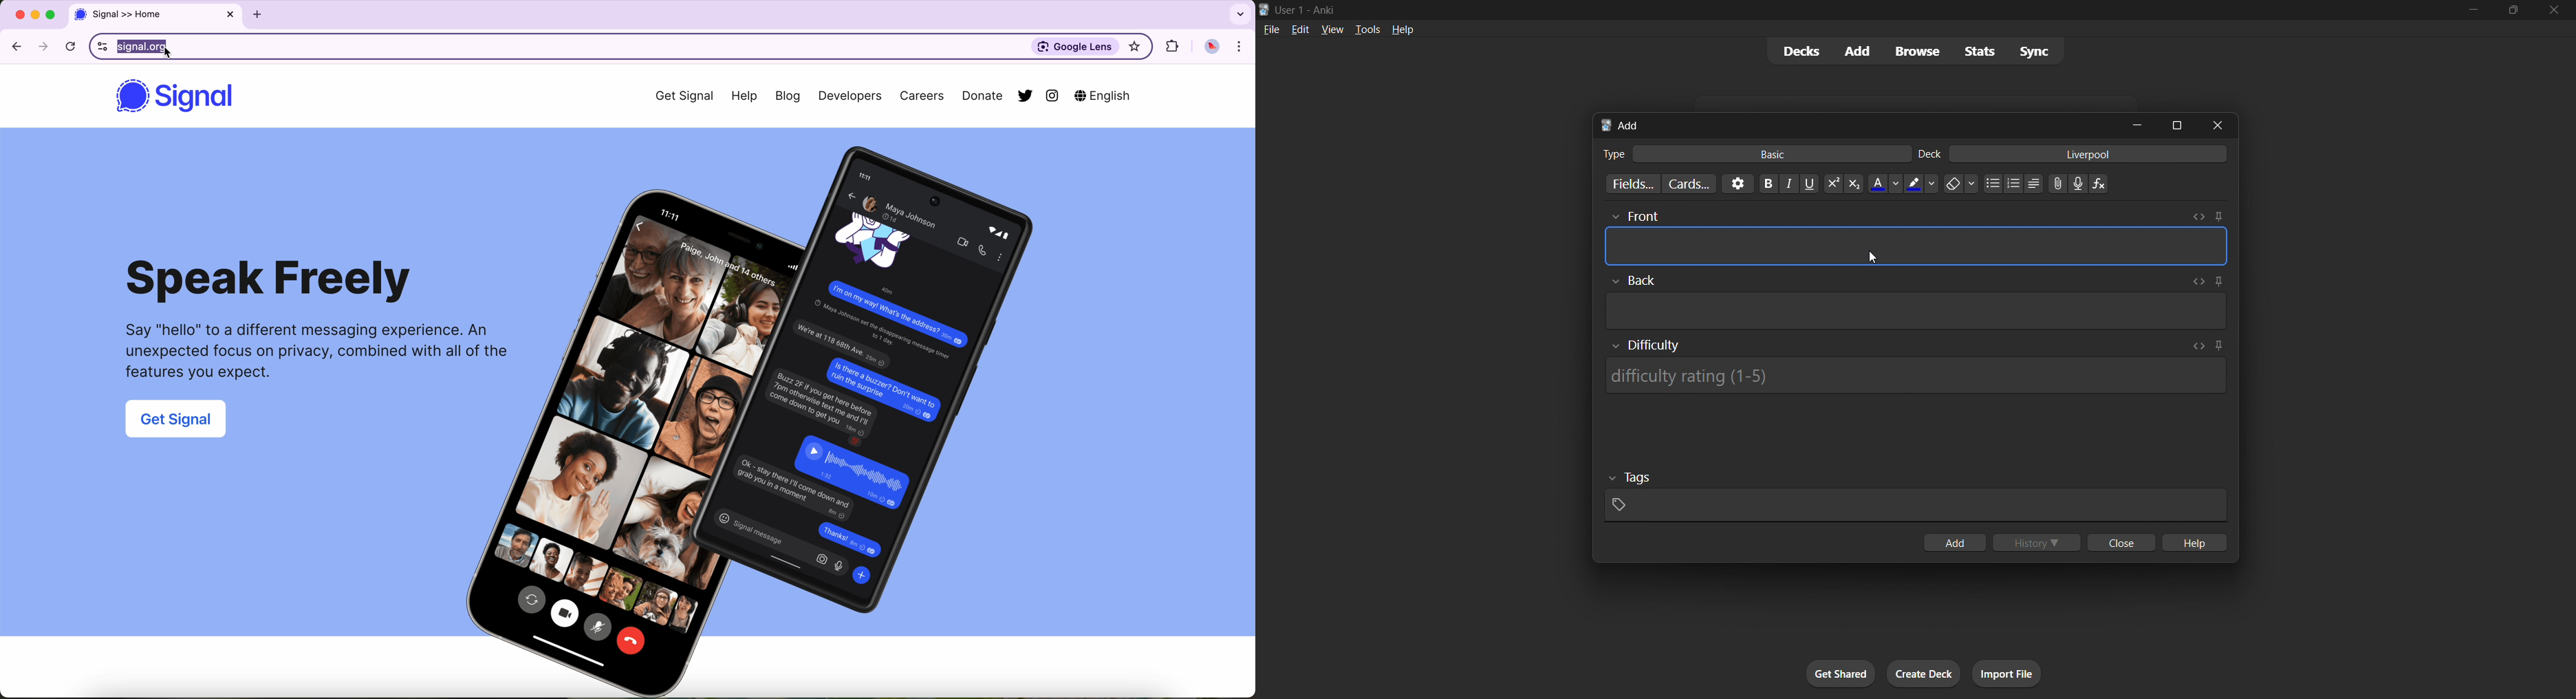 The height and width of the screenshot is (700, 2576). I want to click on Text highlighting color, so click(1920, 184).